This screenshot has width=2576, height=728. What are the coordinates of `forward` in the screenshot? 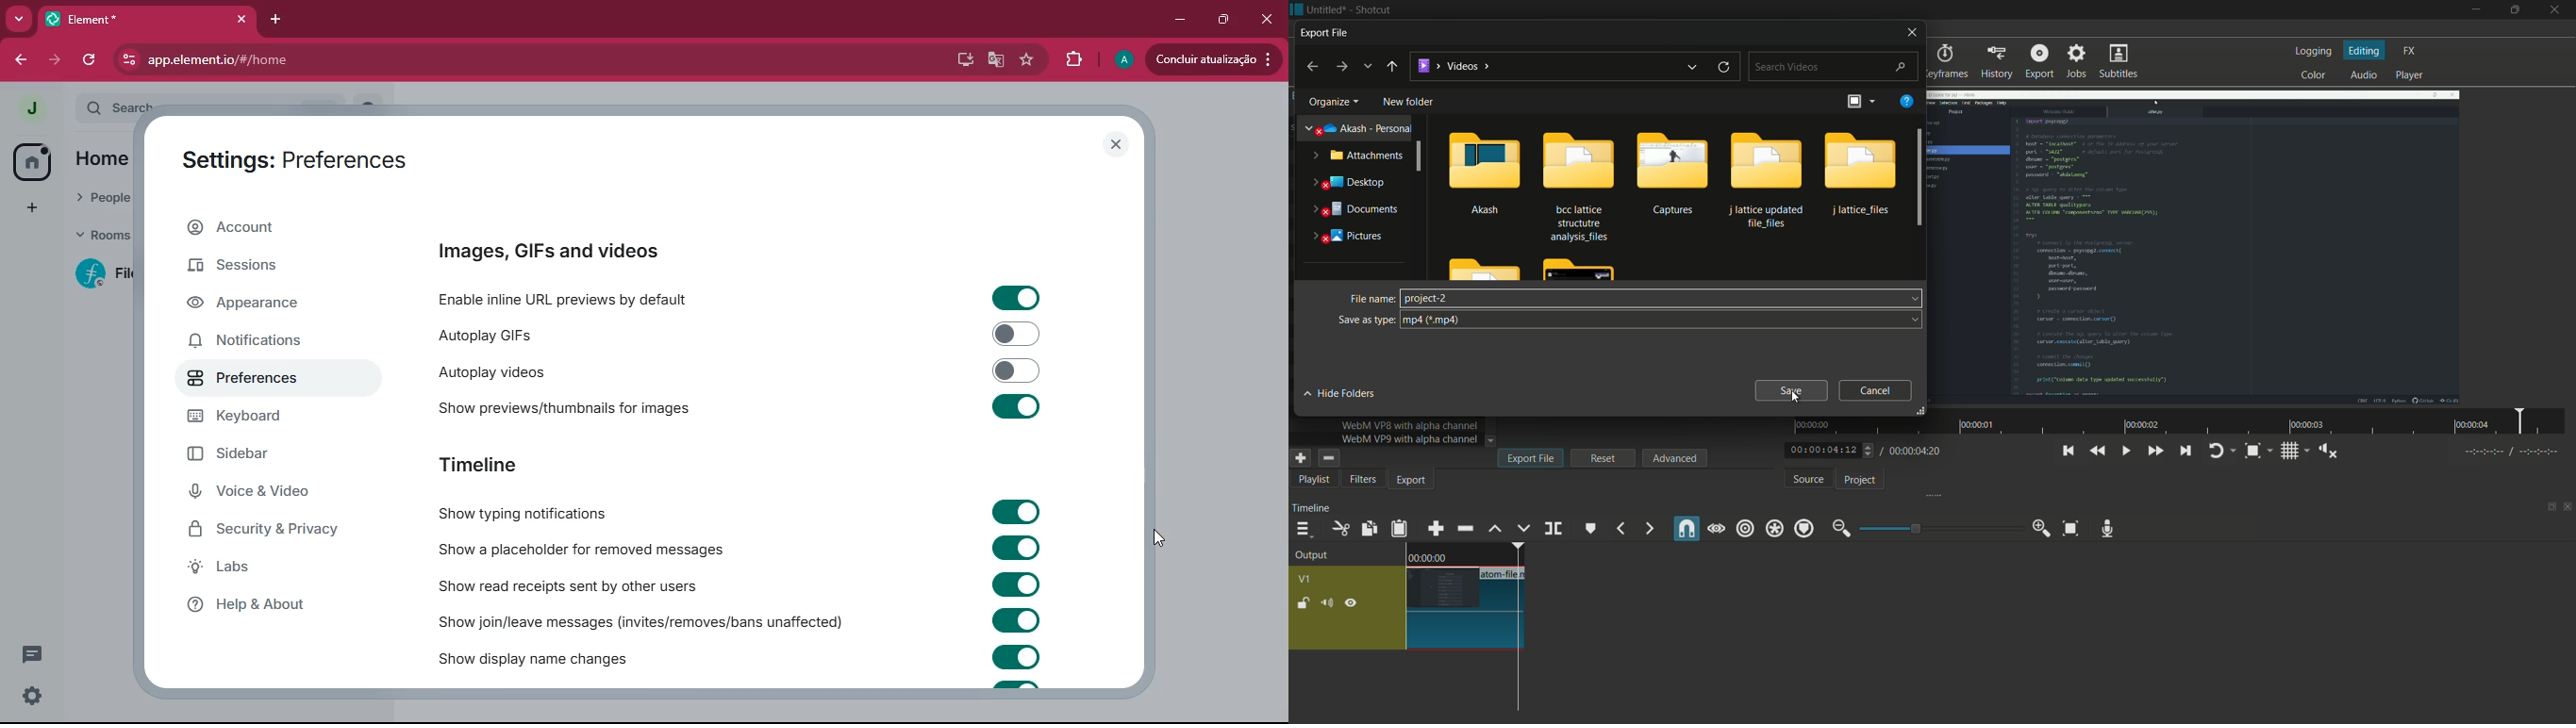 It's located at (1343, 67).